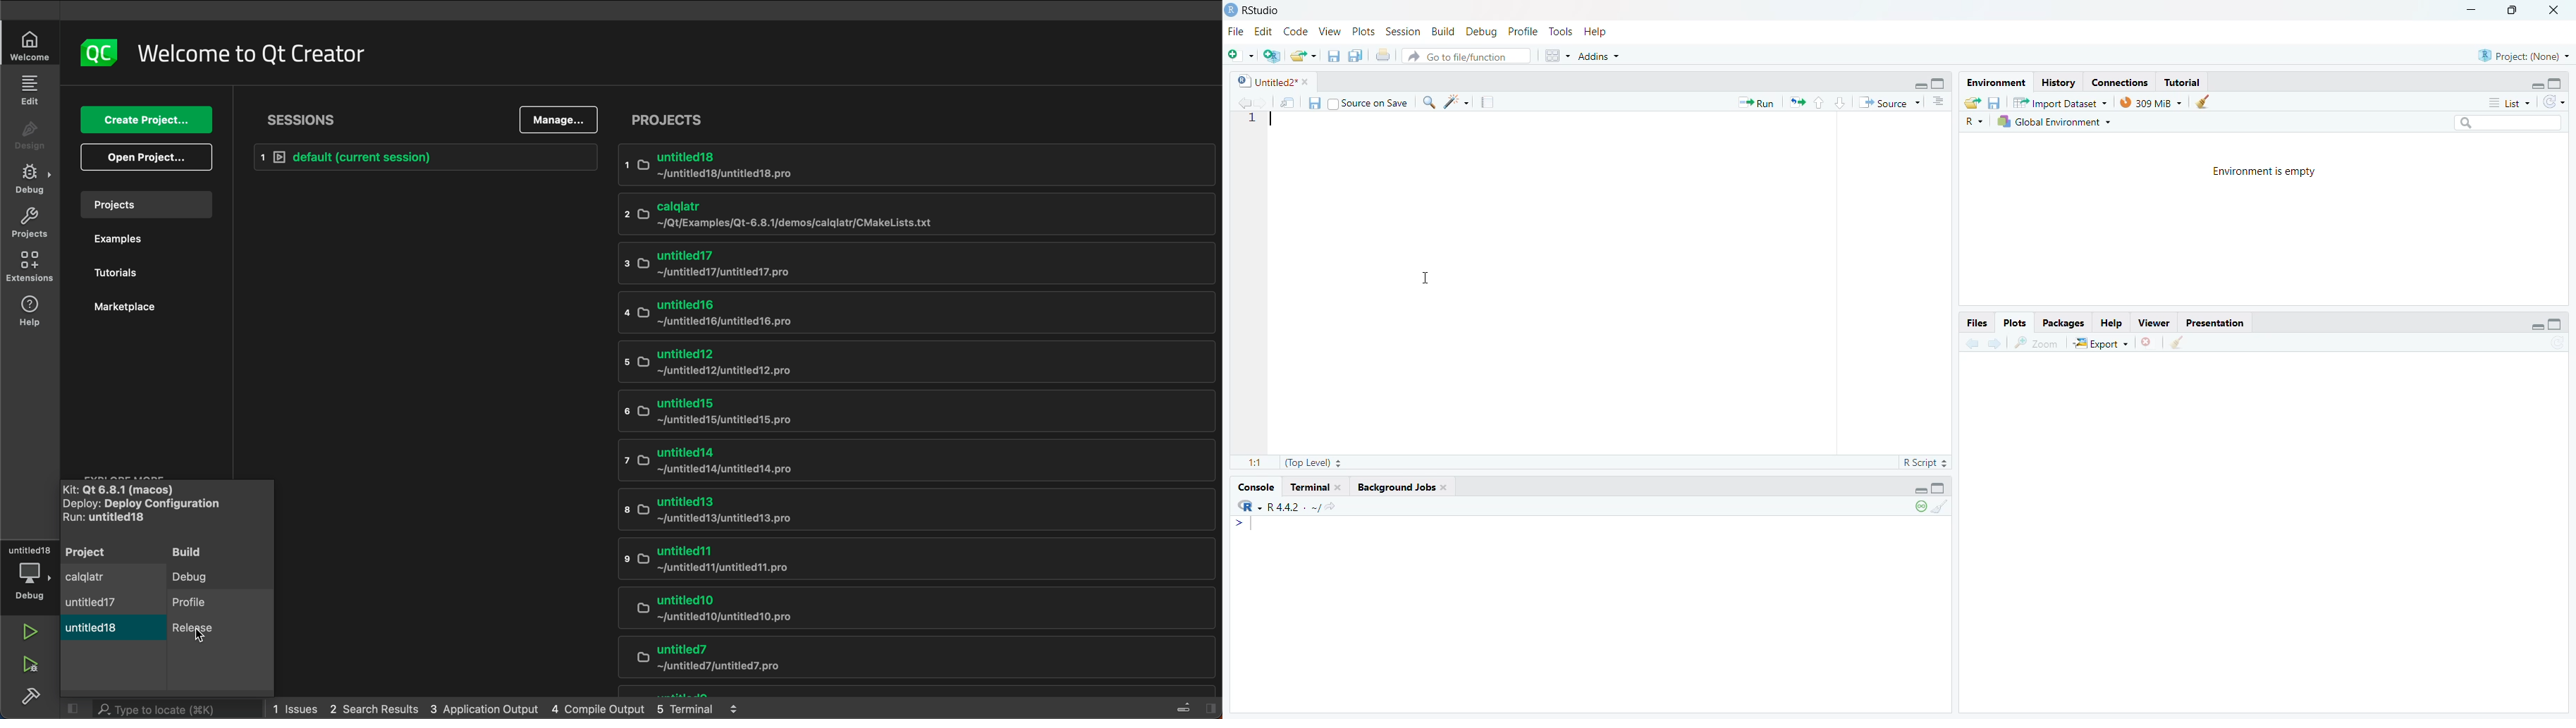 The image size is (2576, 728). Describe the element at coordinates (1490, 102) in the screenshot. I see `notes` at that location.